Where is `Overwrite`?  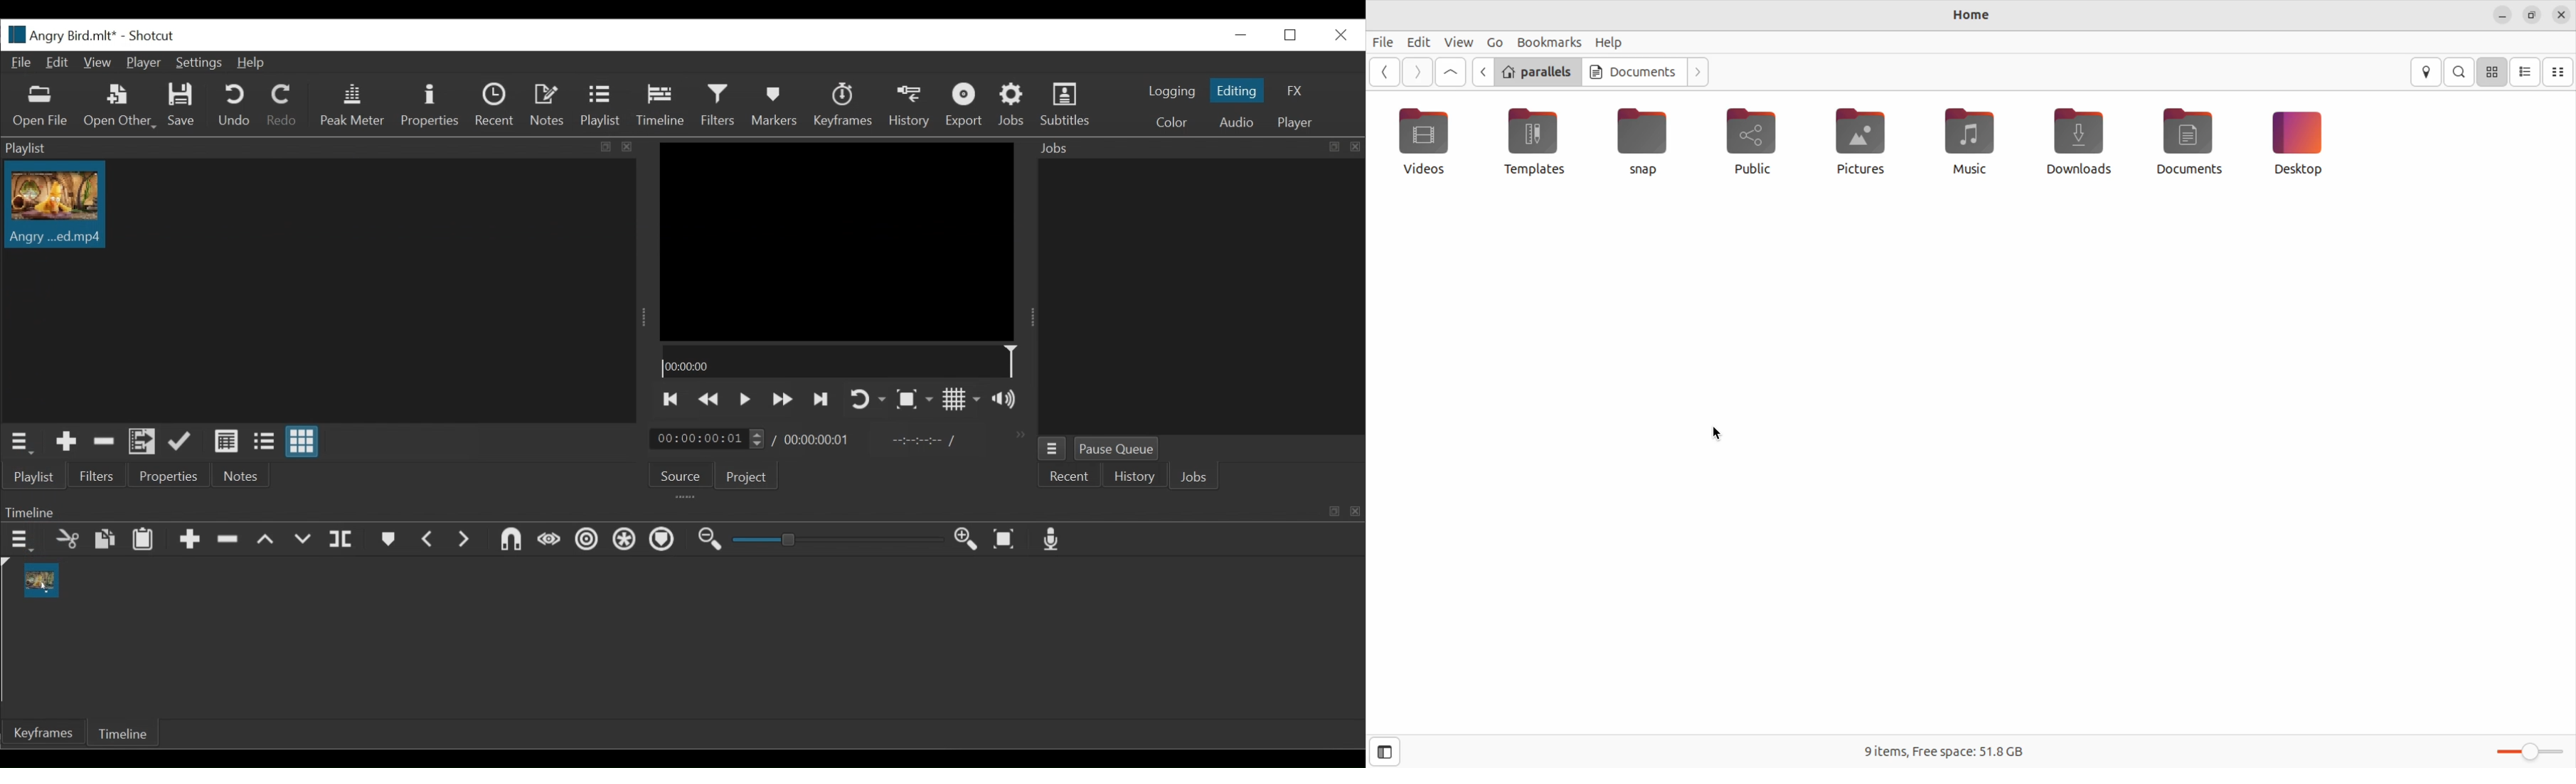 Overwrite is located at coordinates (301, 540).